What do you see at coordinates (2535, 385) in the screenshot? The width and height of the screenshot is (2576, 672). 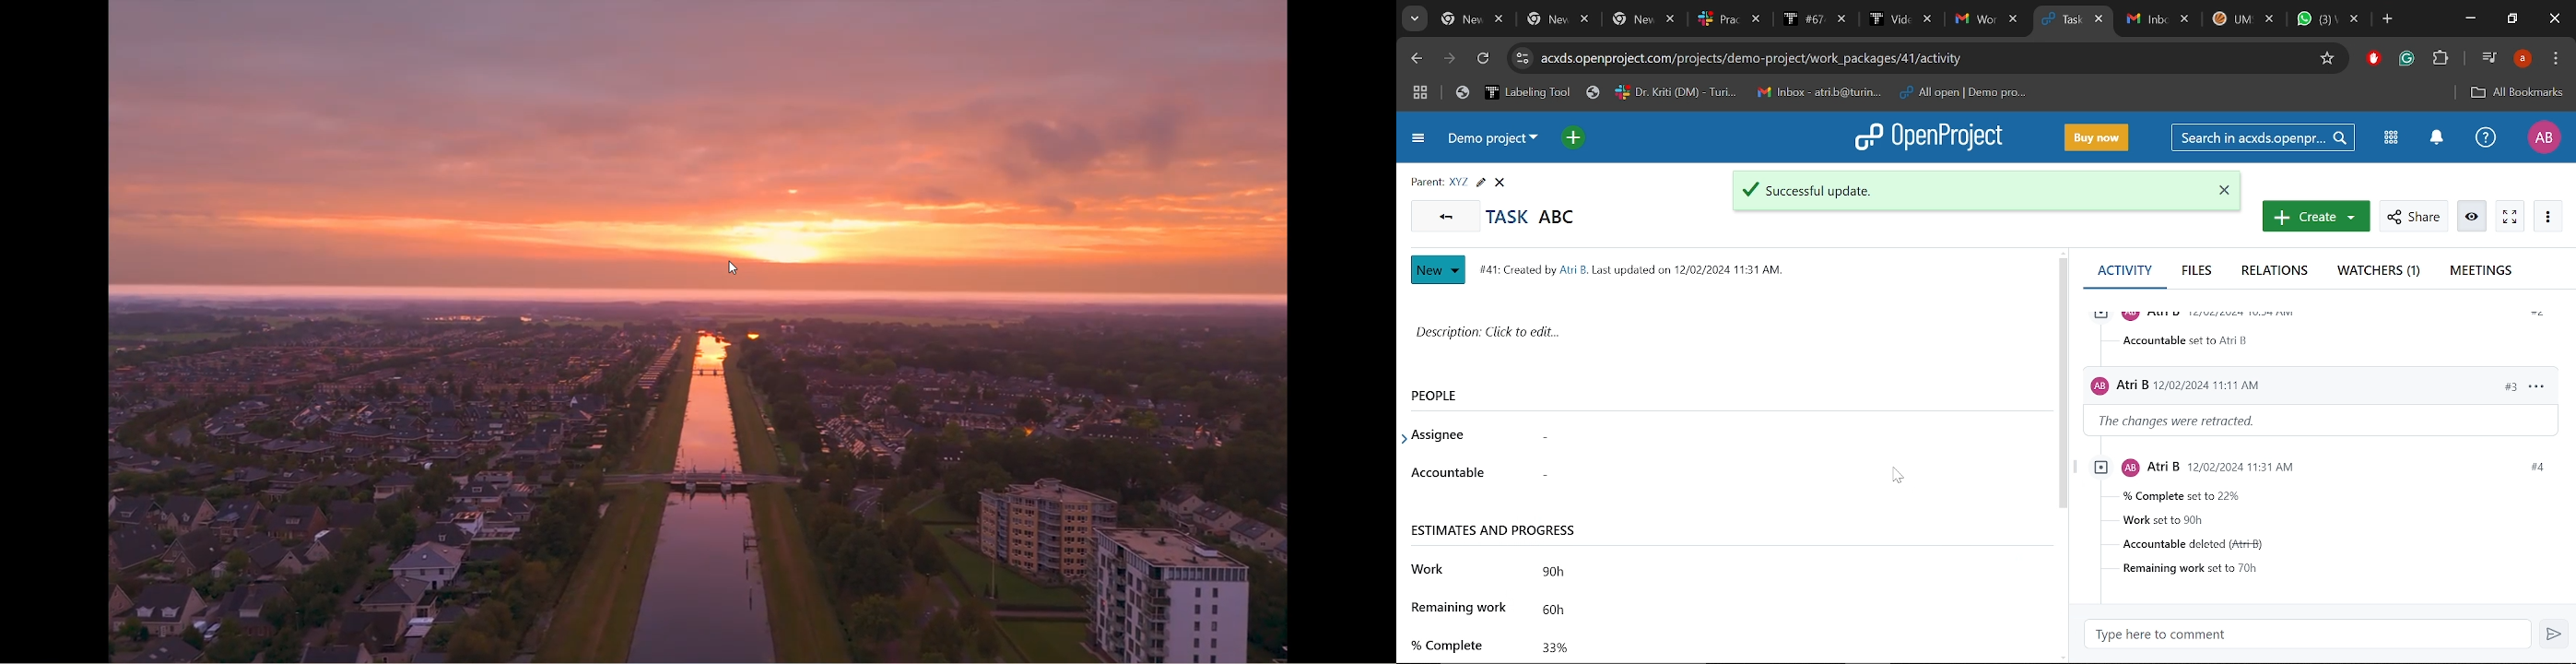 I see `options` at bounding box center [2535, 385].